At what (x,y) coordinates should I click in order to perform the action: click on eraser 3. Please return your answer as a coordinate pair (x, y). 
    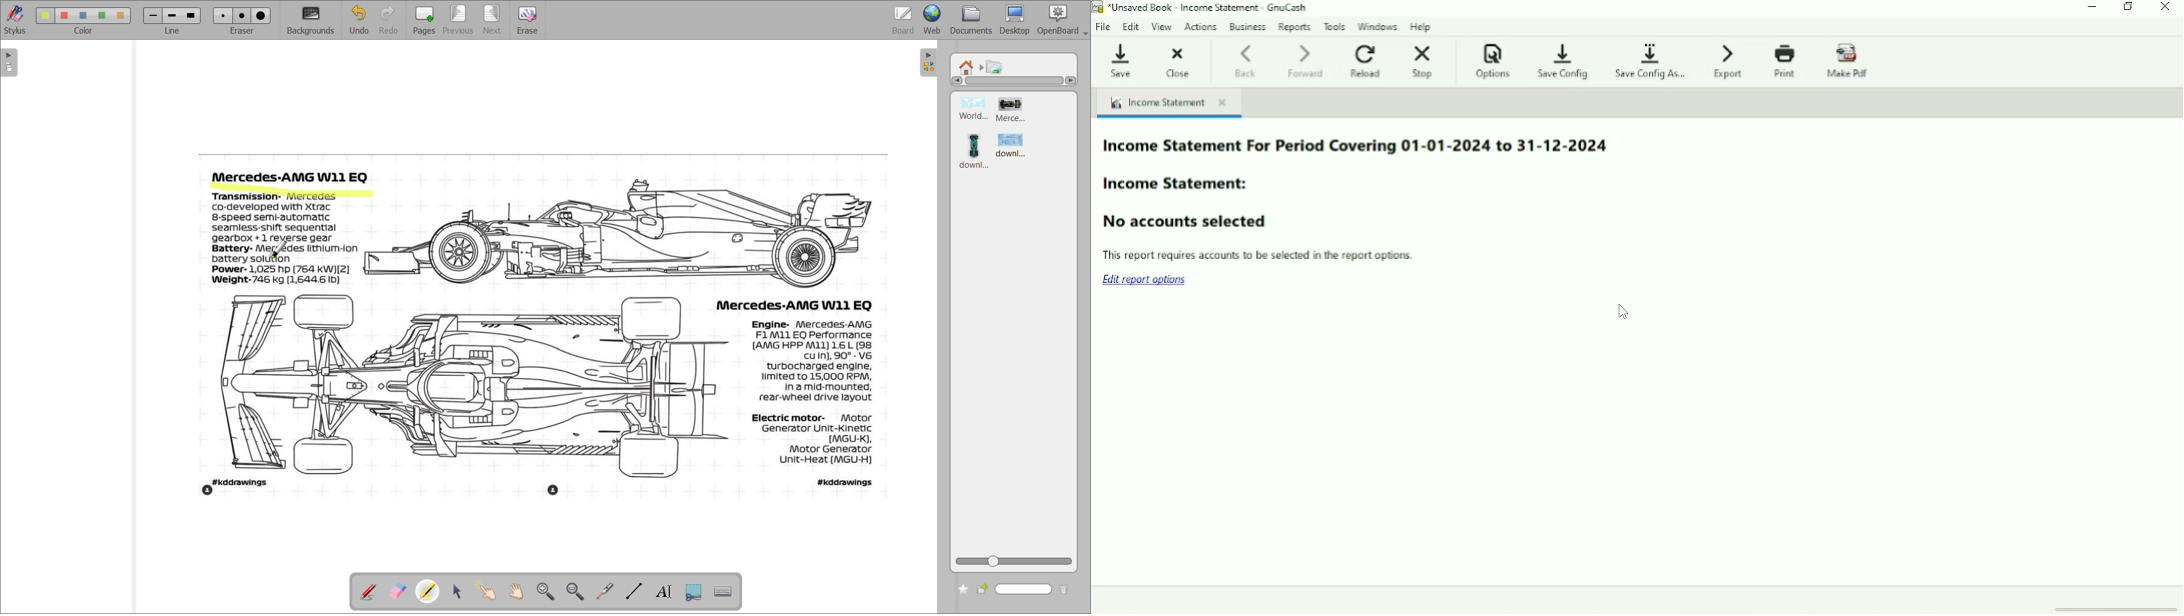
    Looking at the image, I should click on (260, 15).